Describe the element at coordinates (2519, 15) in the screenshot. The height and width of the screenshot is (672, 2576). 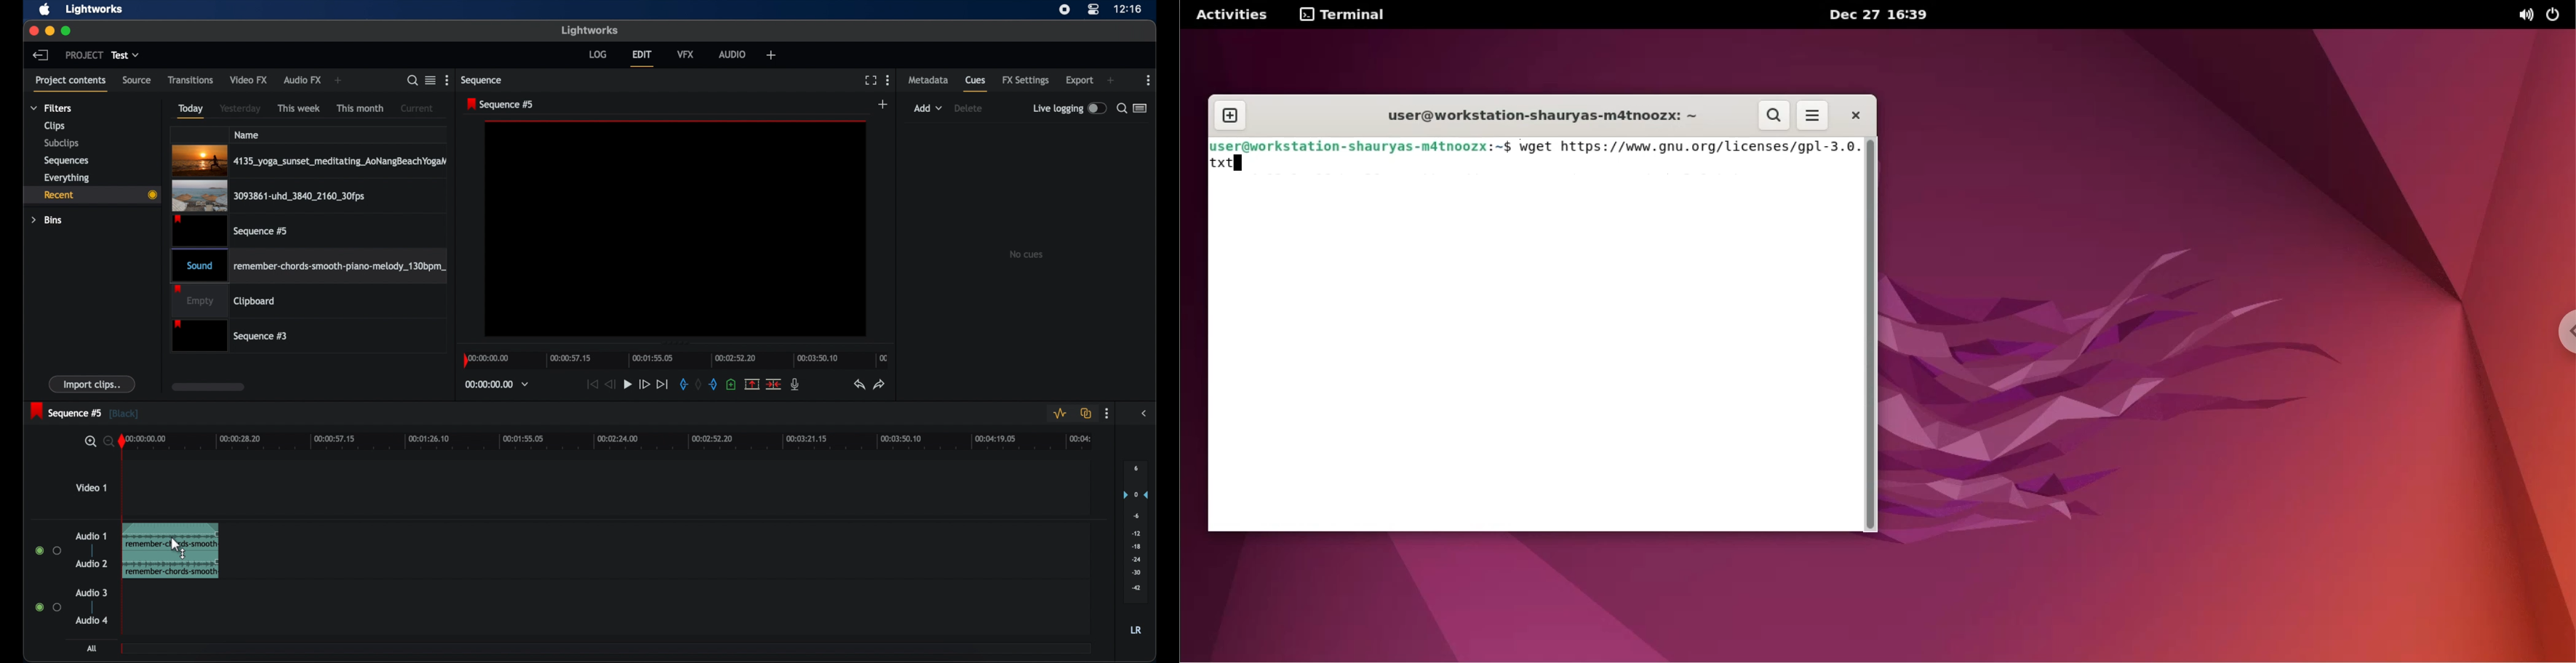
I see `Volume` at that location.